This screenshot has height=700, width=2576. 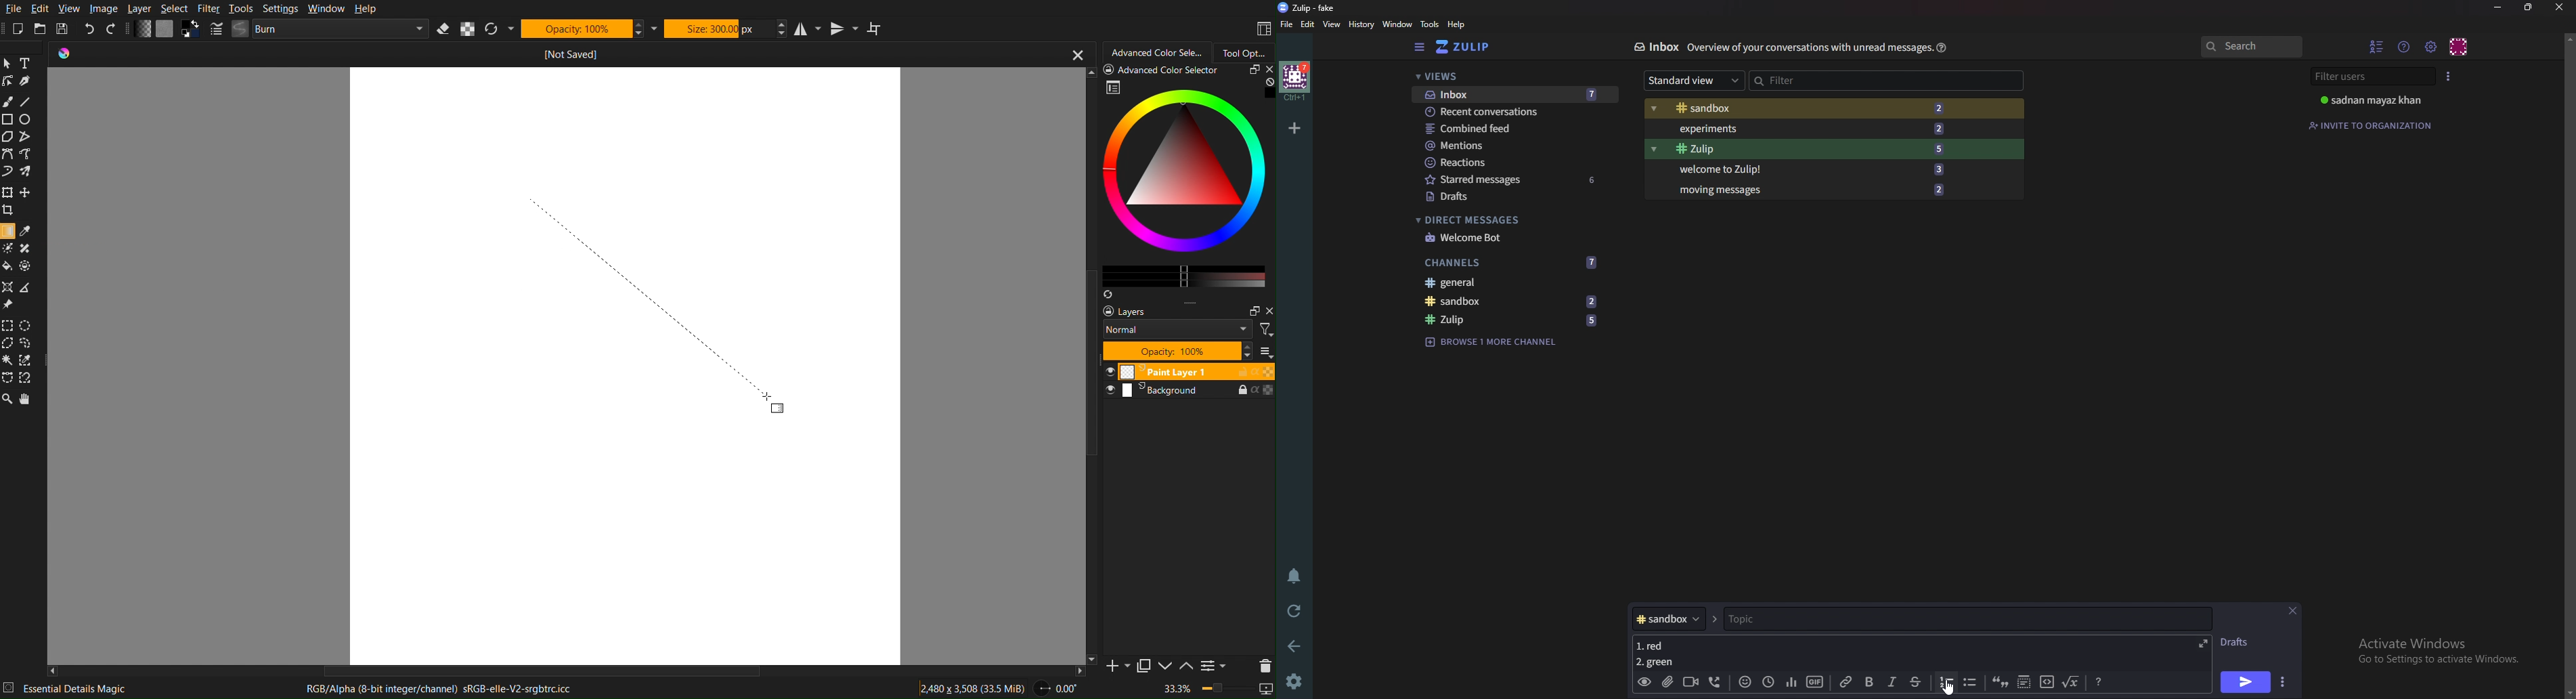 What do you see at coordinates (324, 9) in the screenshot?
I see `Window` at bounding box center [324, 9].